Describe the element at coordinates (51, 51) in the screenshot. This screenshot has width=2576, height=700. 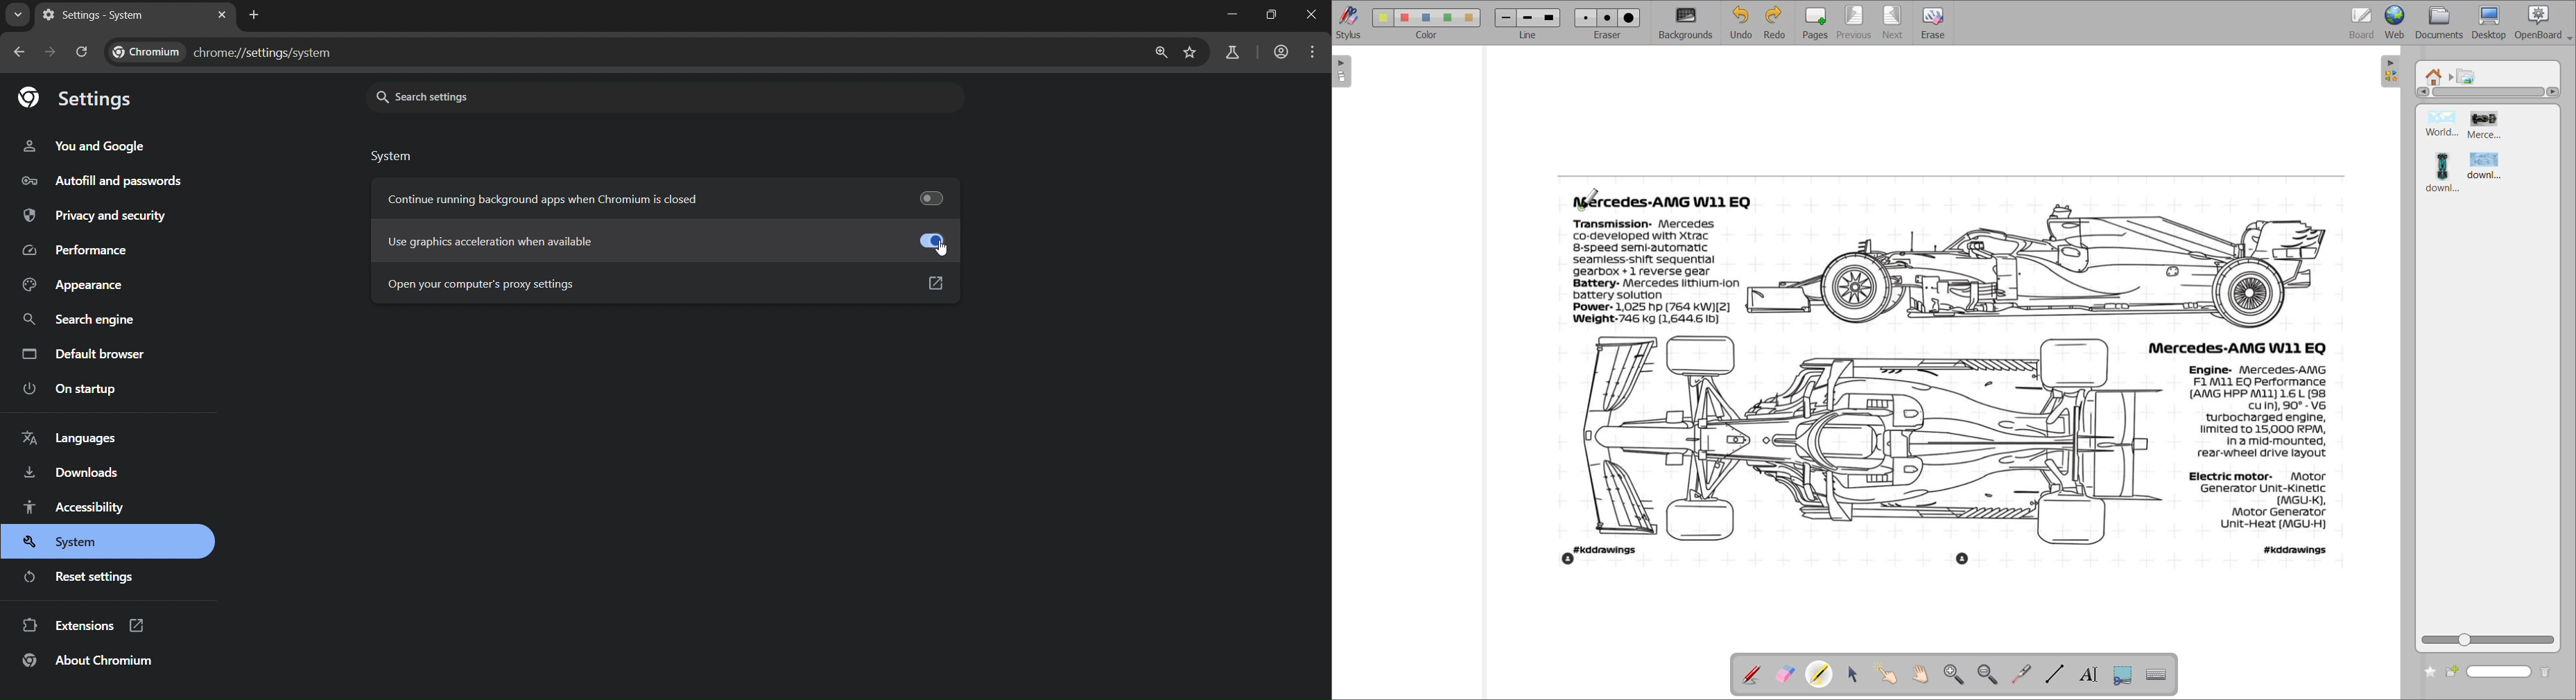
I see `go forward one page` at that location.